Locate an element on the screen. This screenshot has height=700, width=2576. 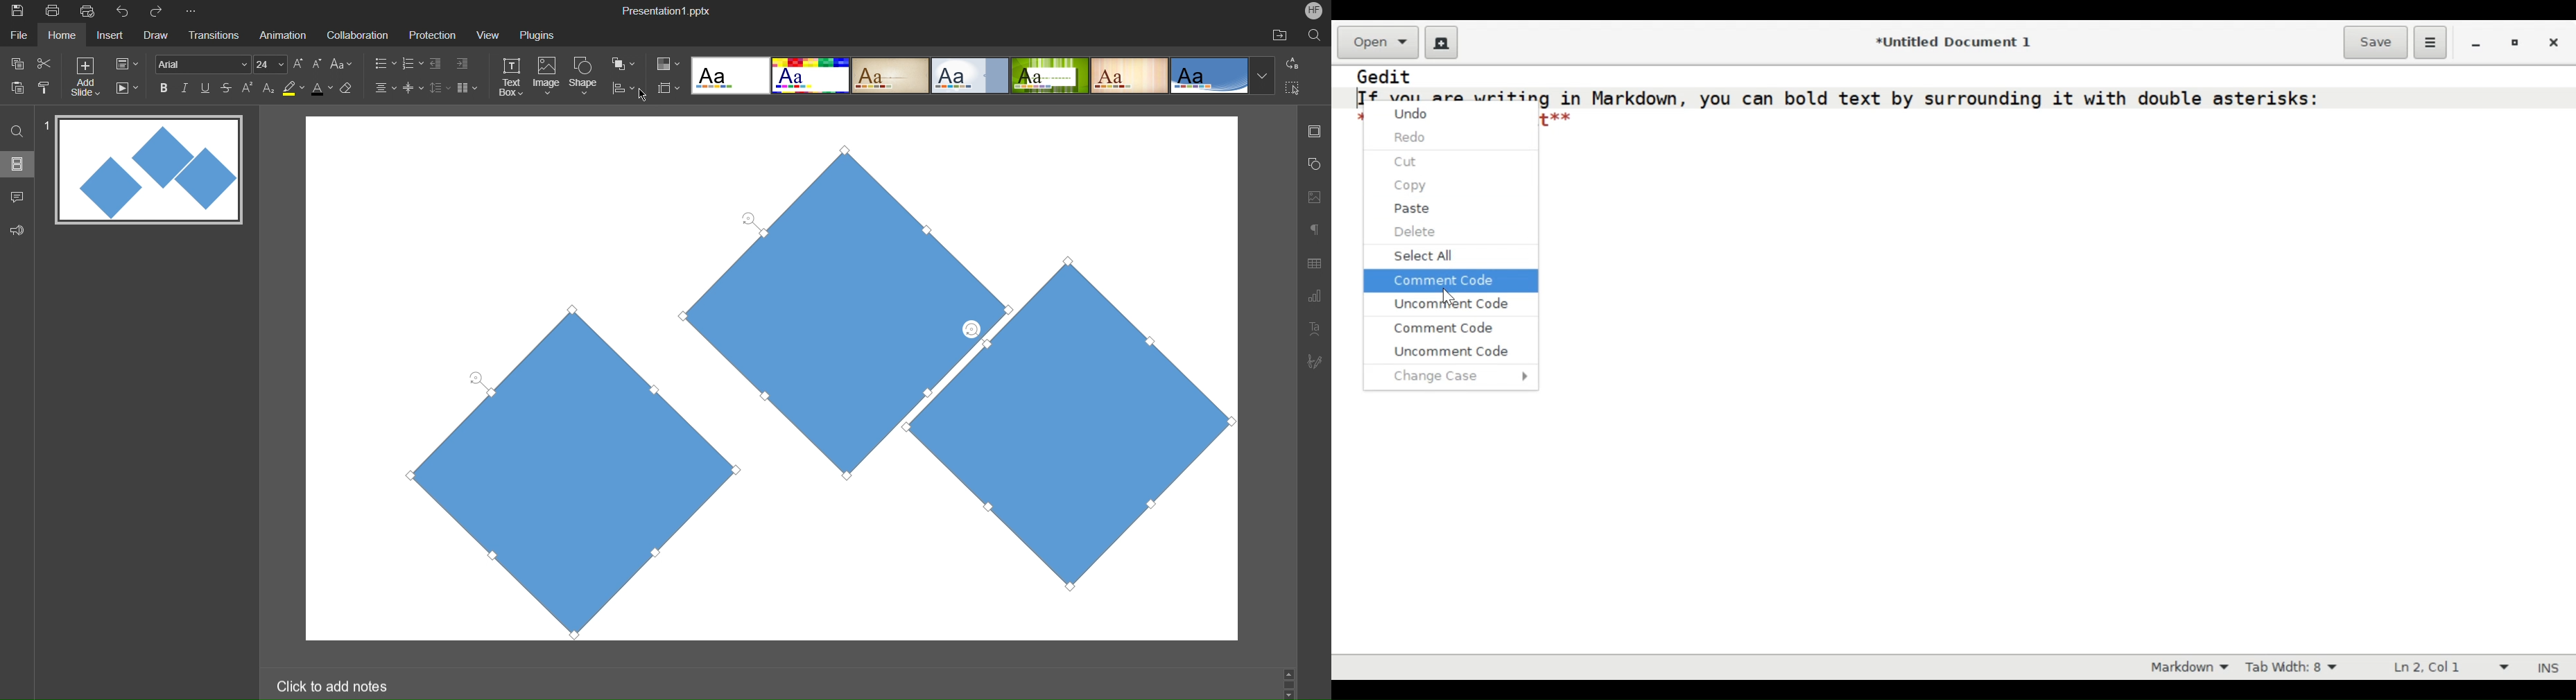
Color is located at coordinates (668, 64).